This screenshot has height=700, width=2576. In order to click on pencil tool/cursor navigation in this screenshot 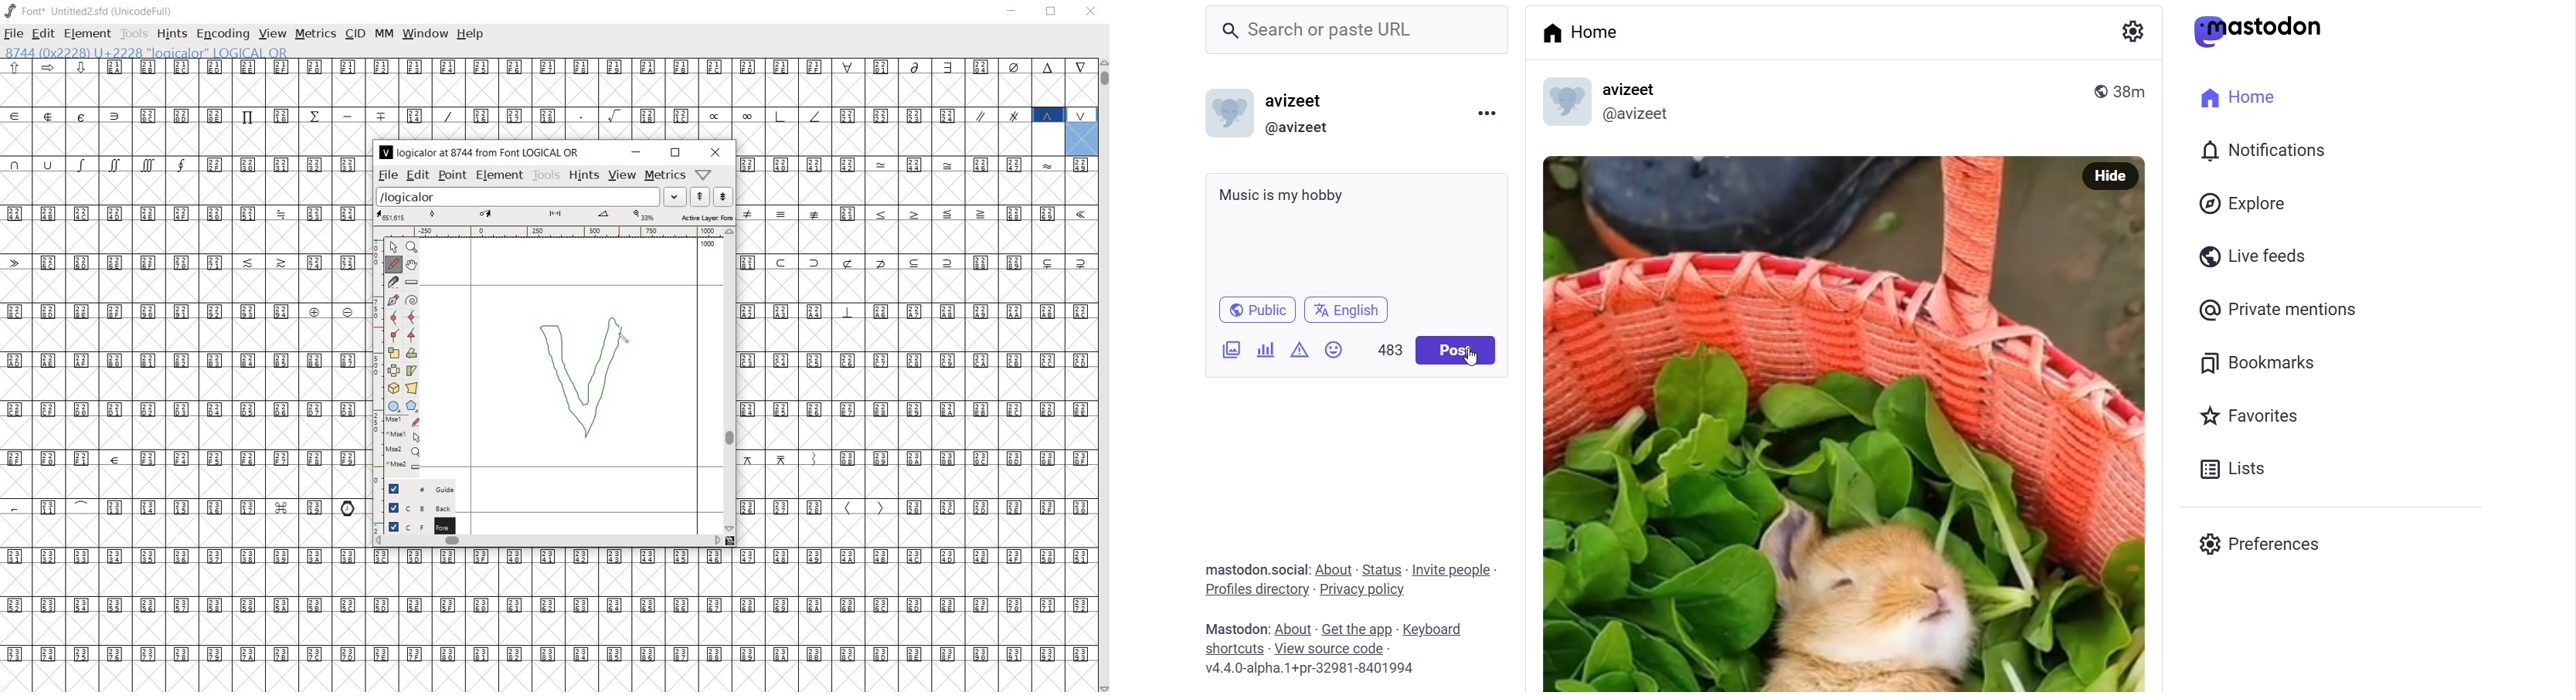, I will do `click(627, 334)`.